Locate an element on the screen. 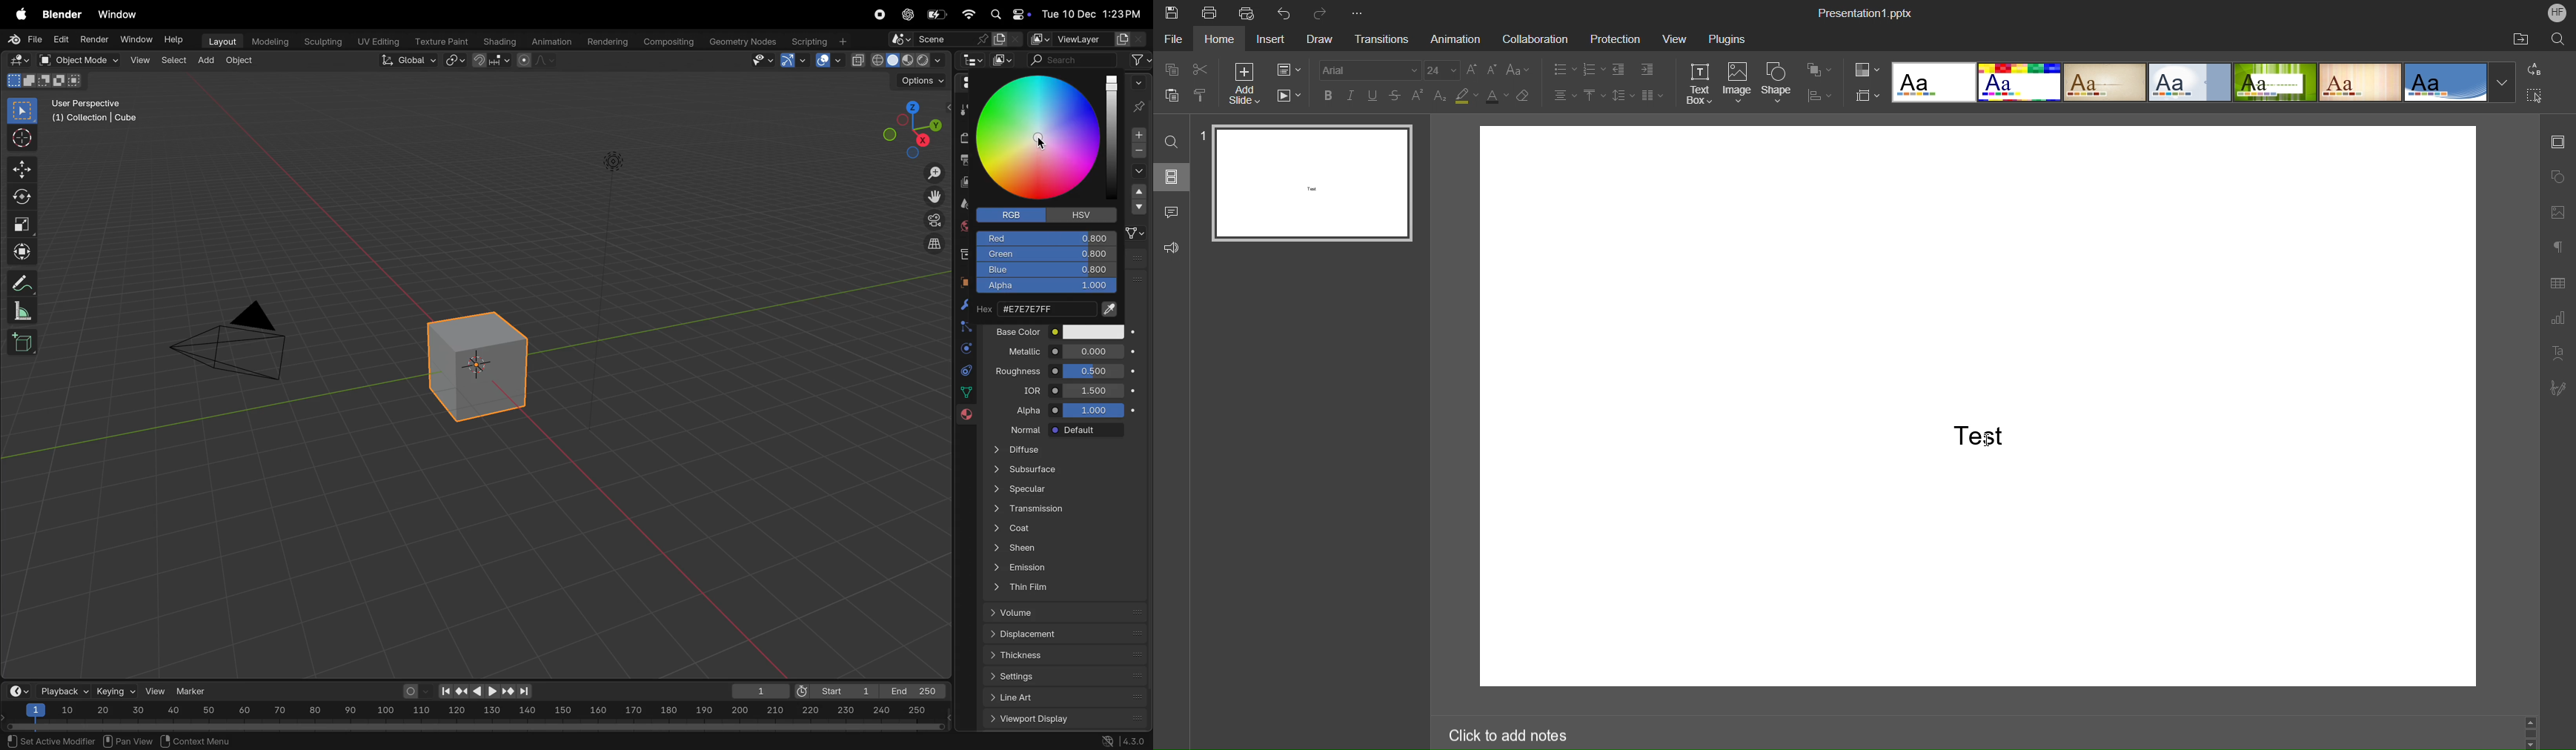 This screenshot has width=2576, height=756. Slides is located at coordinates (1174, 177).